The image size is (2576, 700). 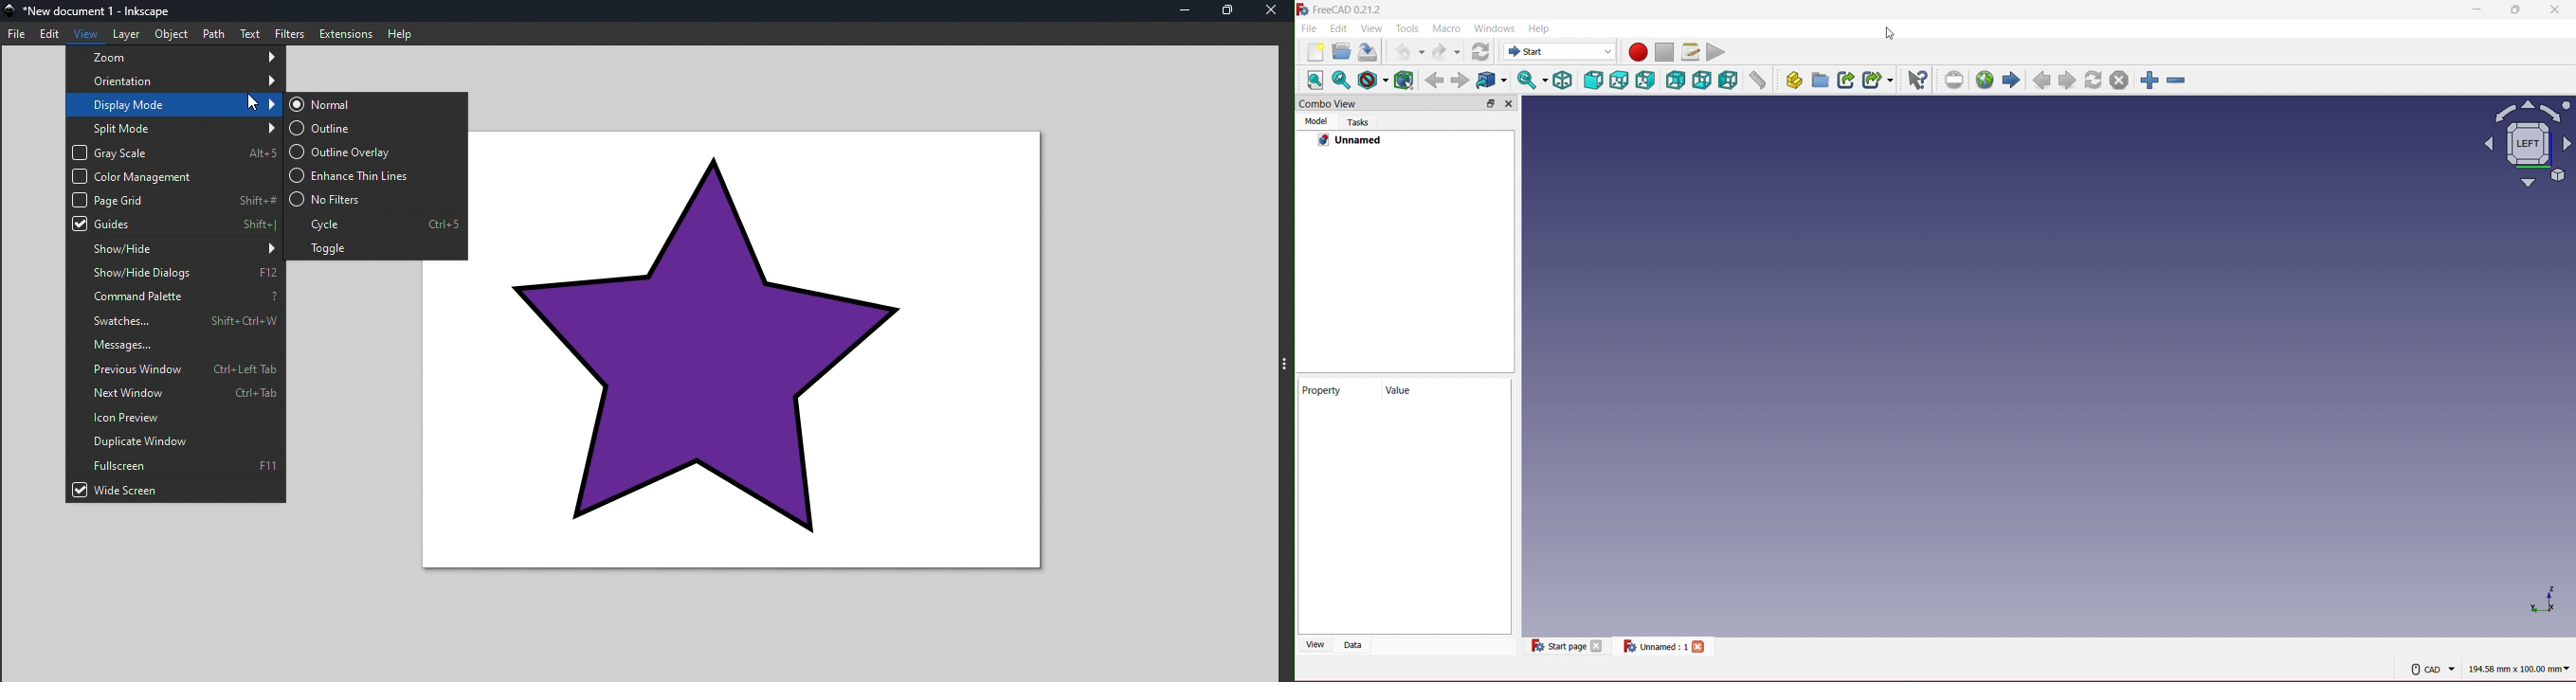 What do you see at coordinates (1716, 52) in the screenshot?
I see `Play Macro` at bounding box center [1716, 52].